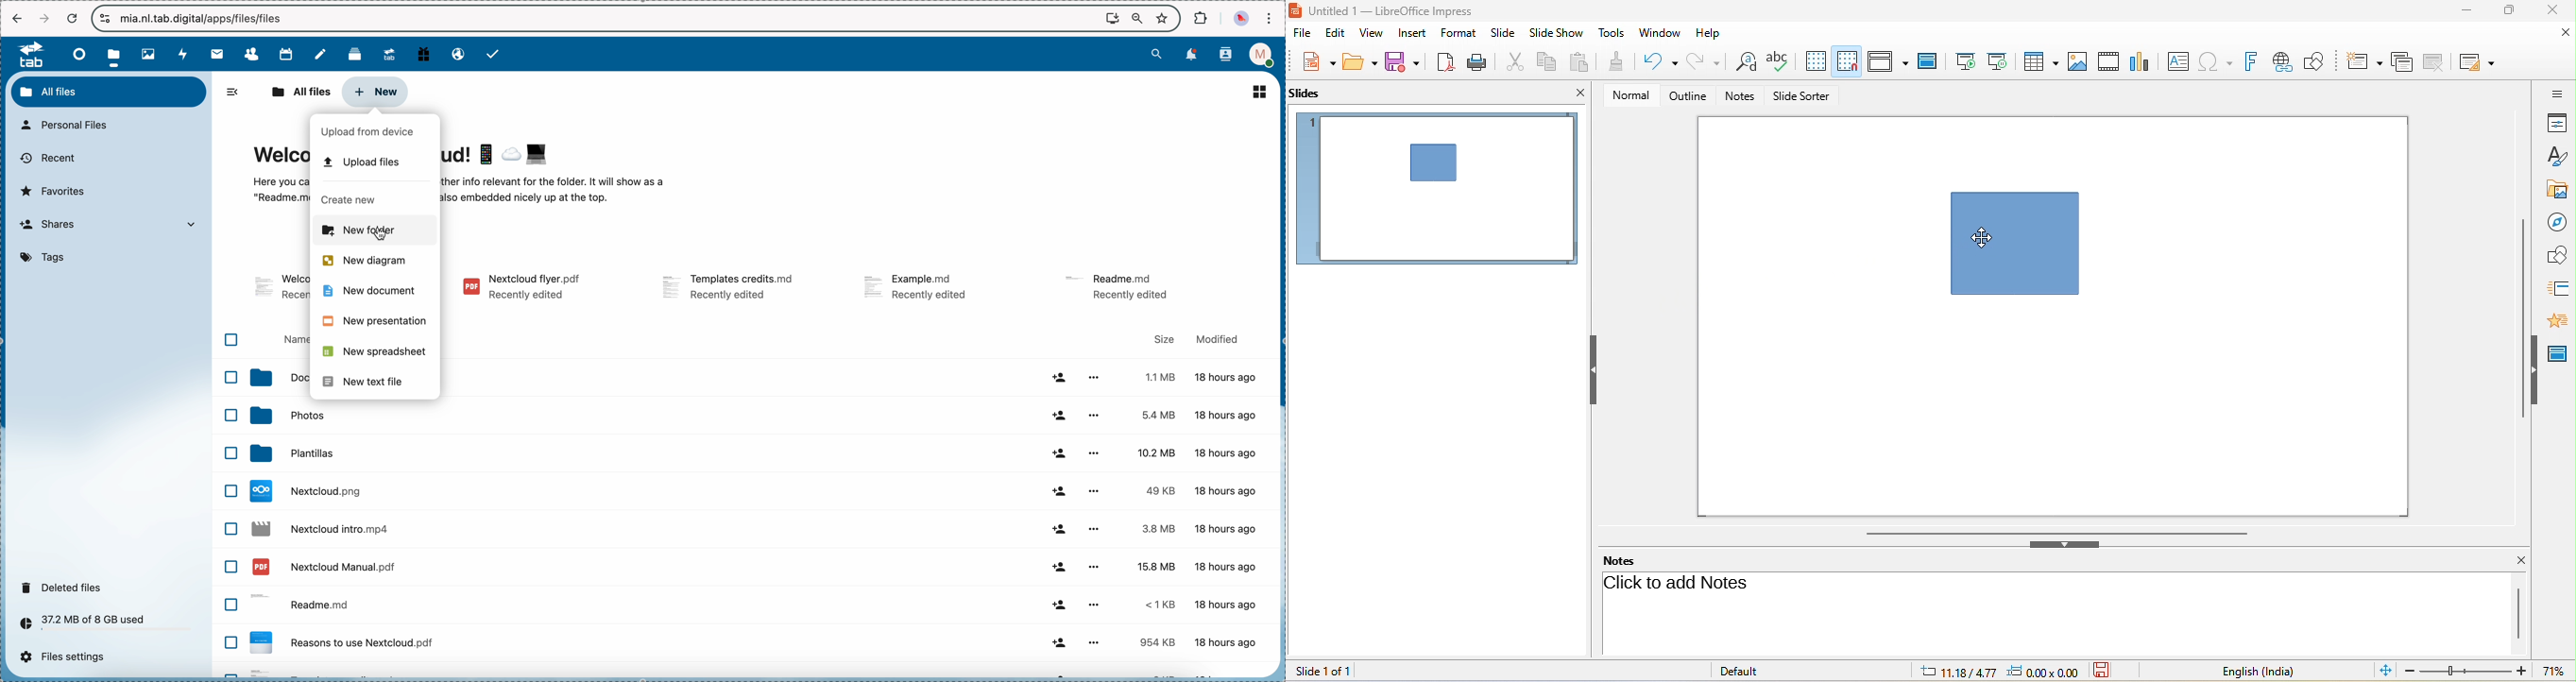 The height and width of the screenshot is (700, 2576). Describe the element at coordinates (639, 568) in the screenshot. I see `file` at that location.